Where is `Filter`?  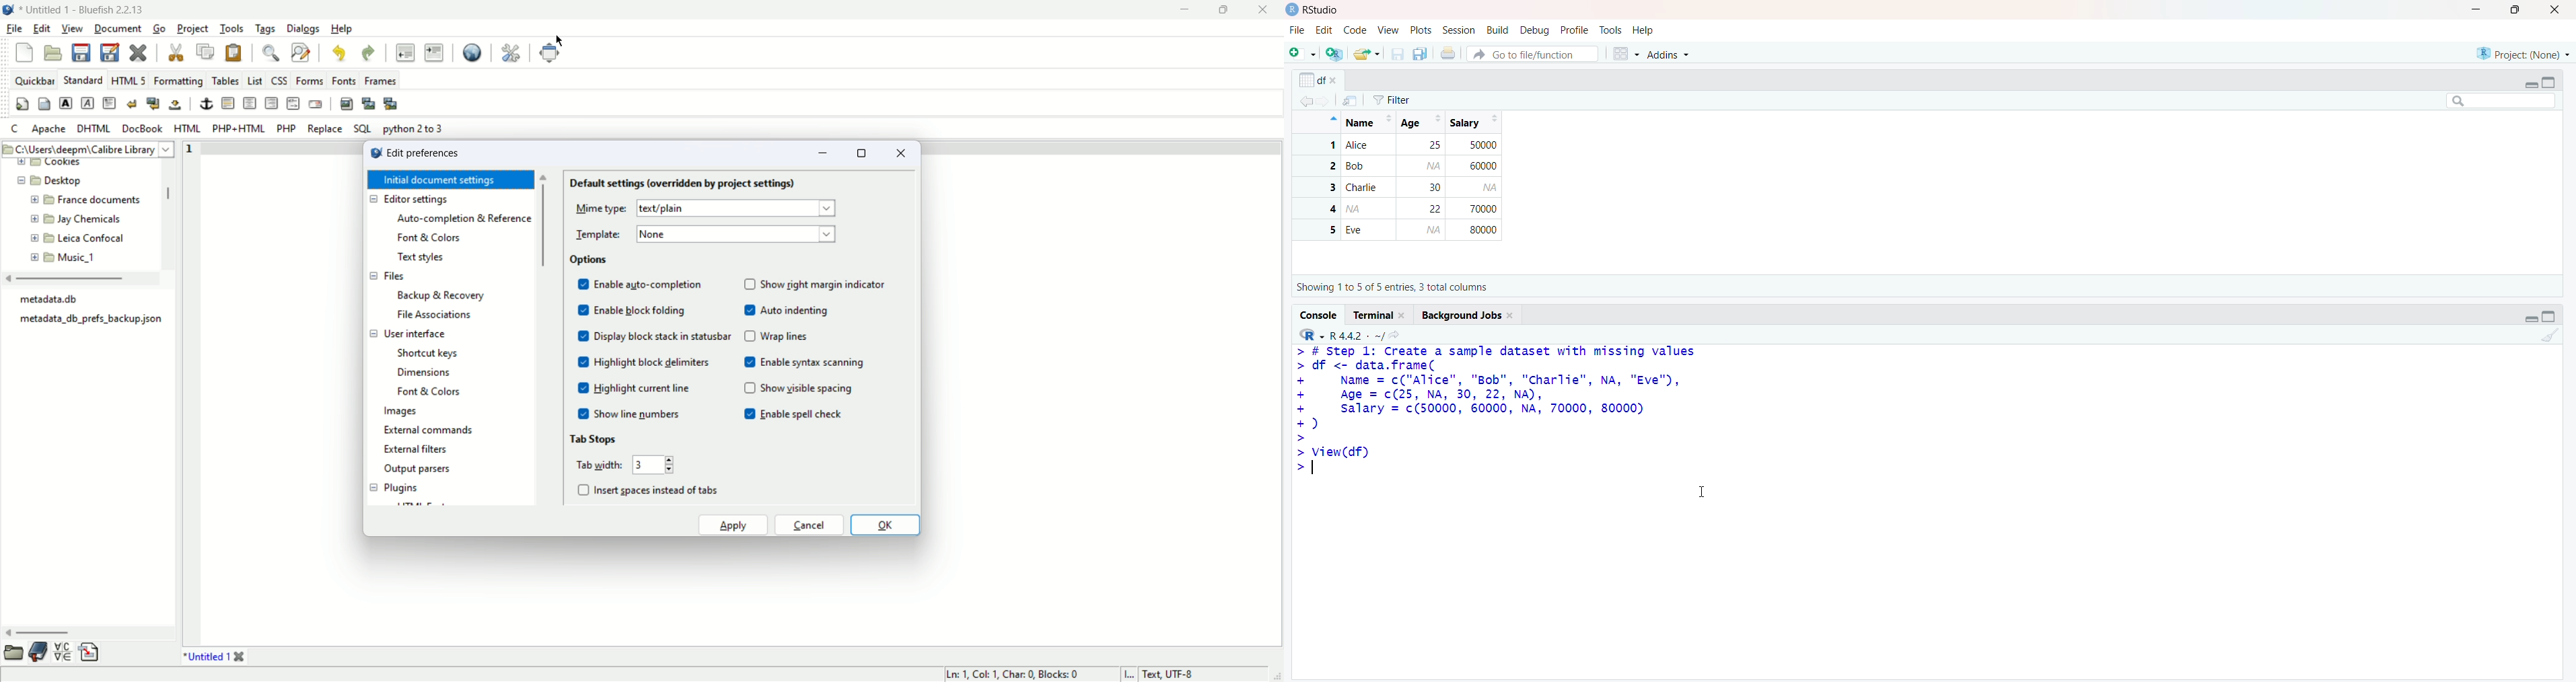 Filter is located at coordinates (1405, 98).